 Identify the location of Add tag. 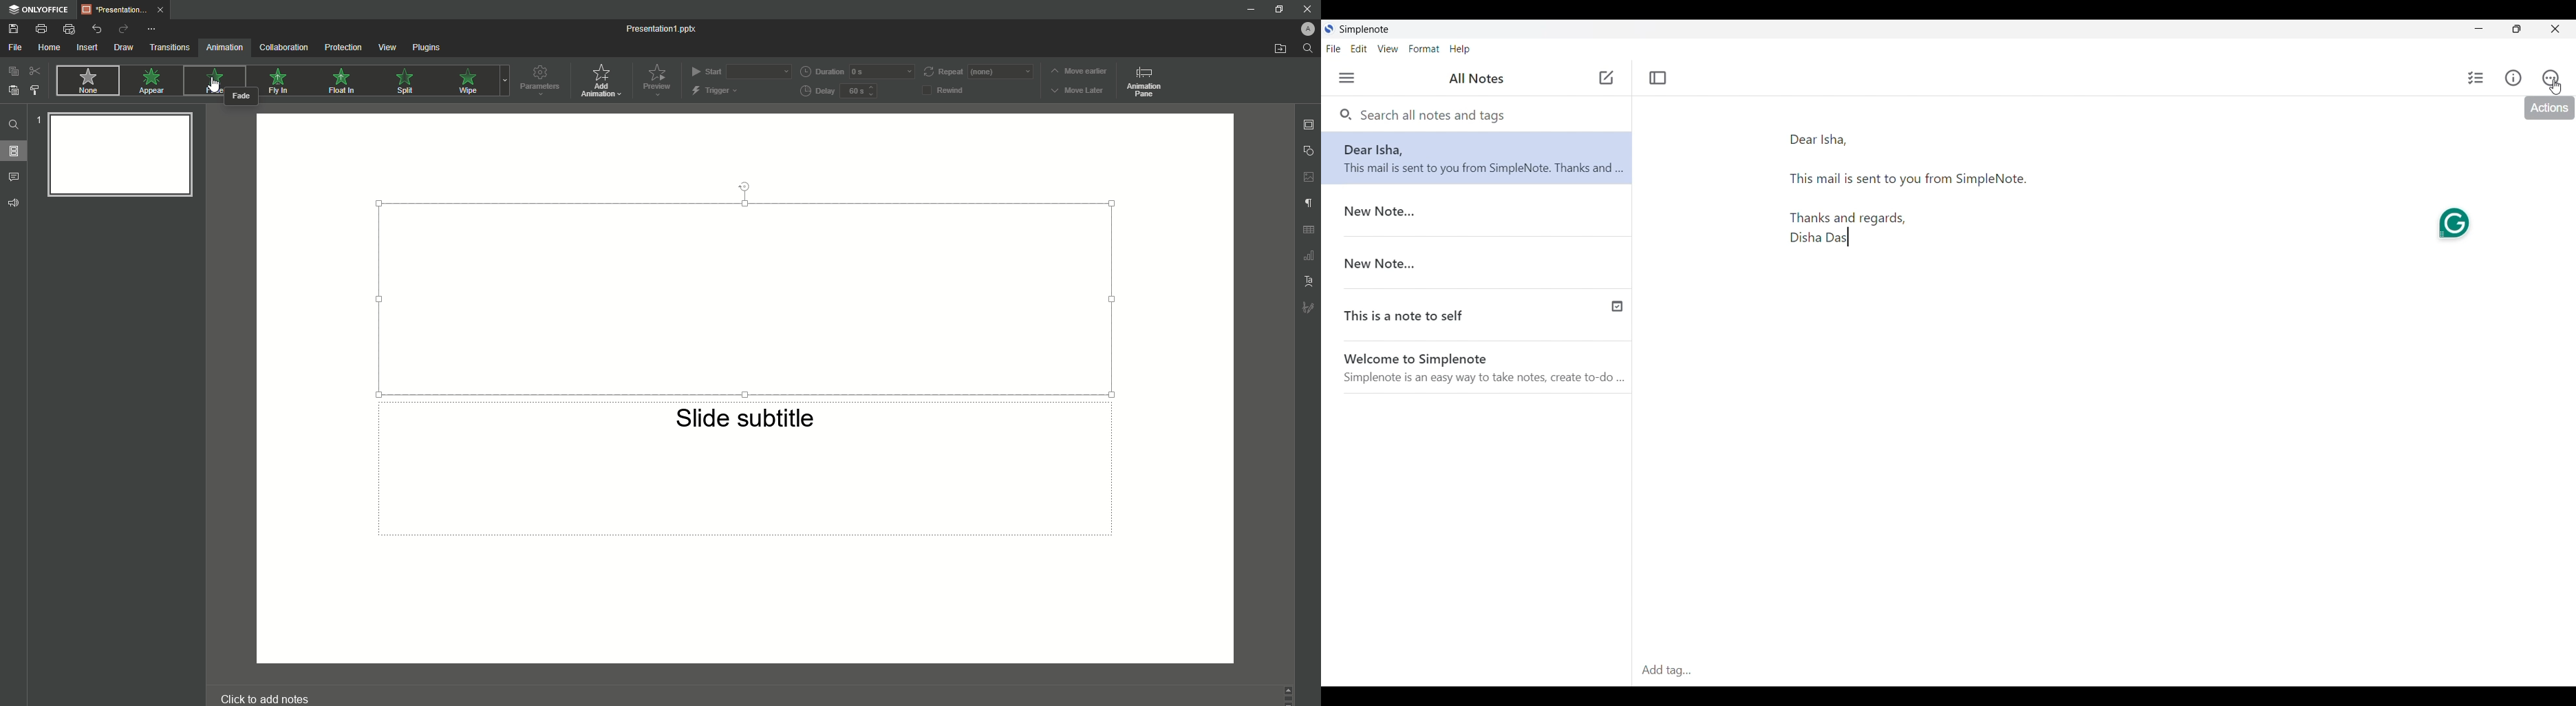
(2101, 671).